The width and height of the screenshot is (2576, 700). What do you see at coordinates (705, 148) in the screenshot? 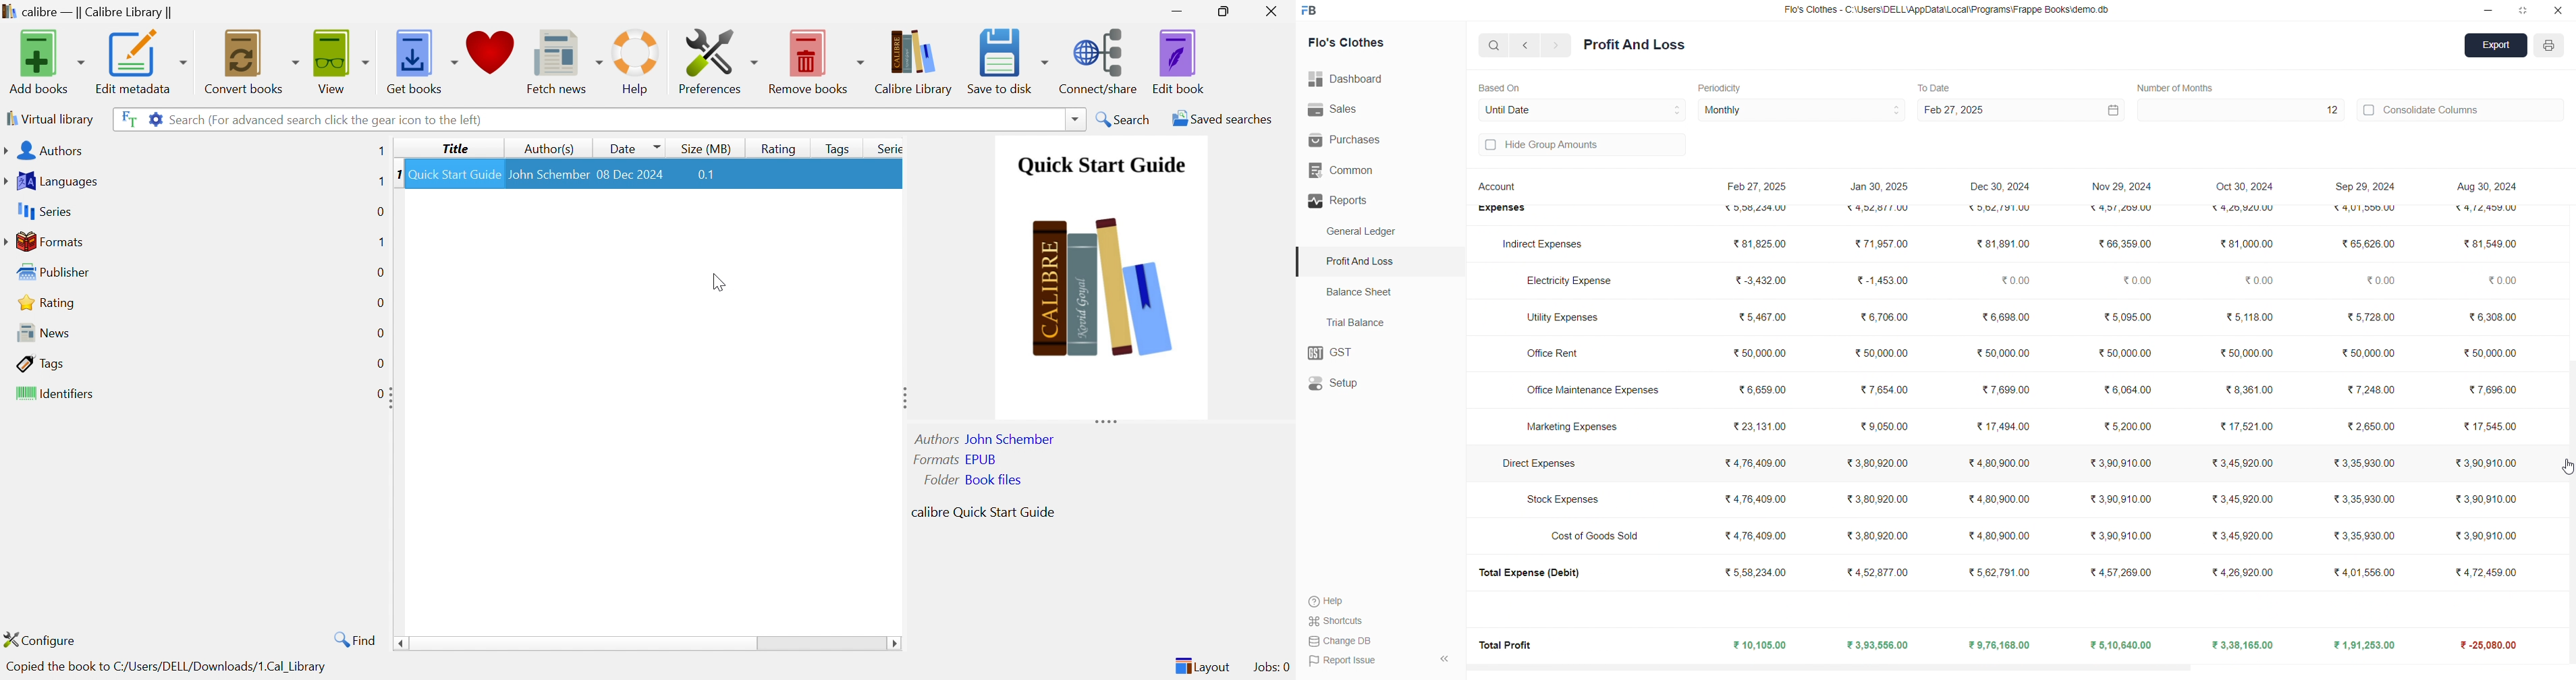
I see `Size (MB)` at bounding box center [705, 148].